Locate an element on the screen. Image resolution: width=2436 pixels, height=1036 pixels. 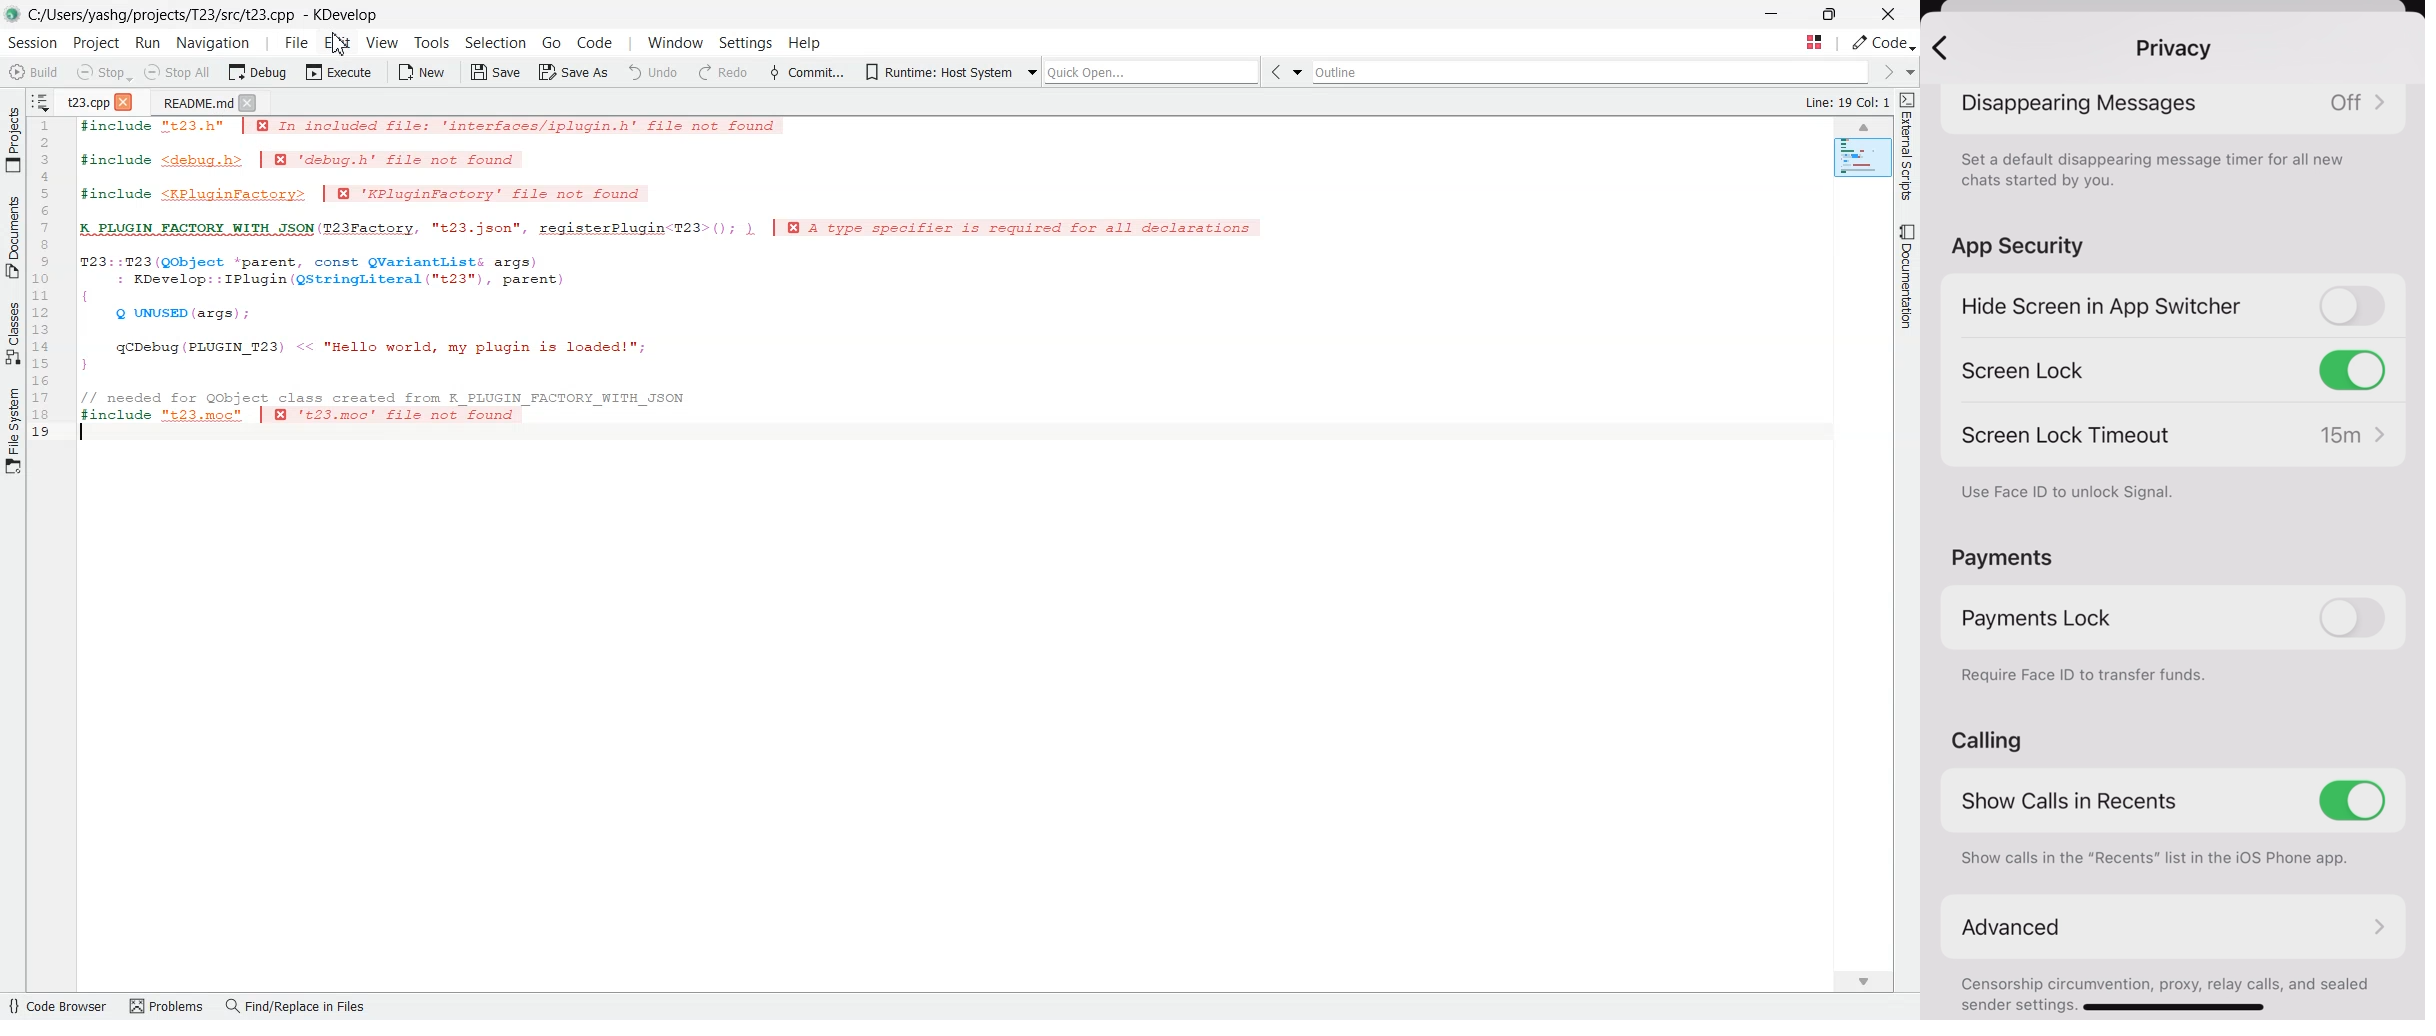
 is located at coordinates (2069, 492).